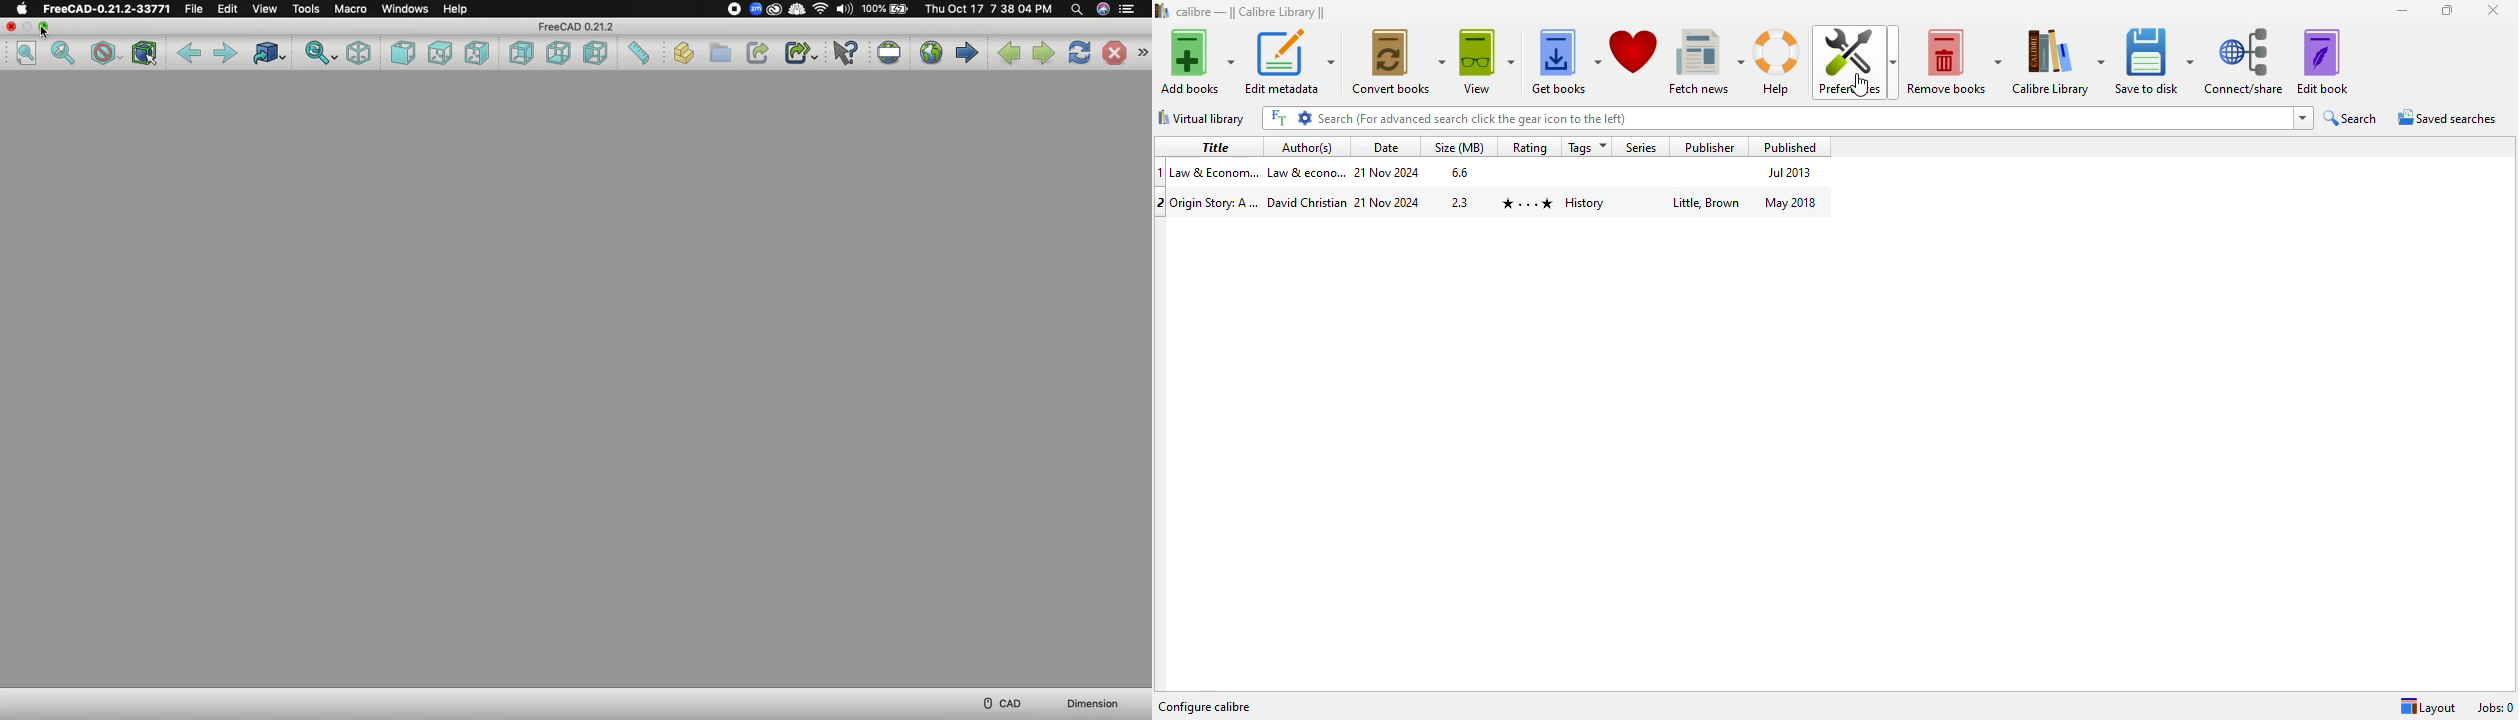 Image resolution: width=2520 pixels, height=728 pixels. I want to click on Measure distance, so click(641, 54).